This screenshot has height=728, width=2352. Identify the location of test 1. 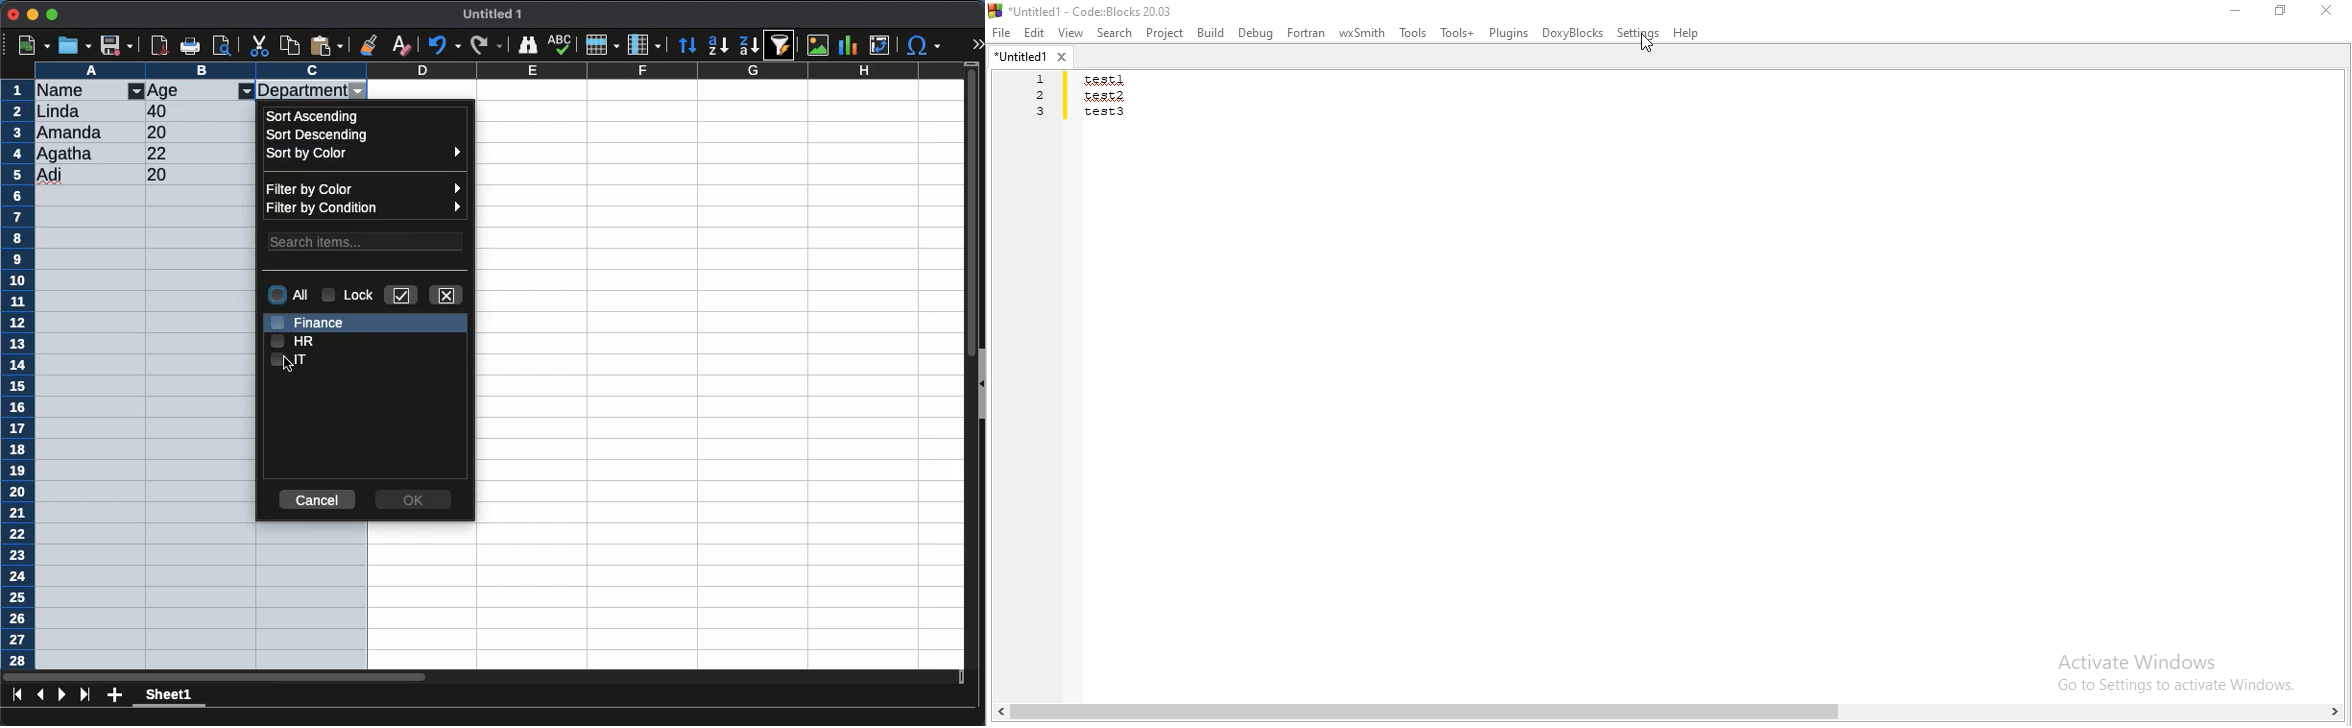
(1103, 81).